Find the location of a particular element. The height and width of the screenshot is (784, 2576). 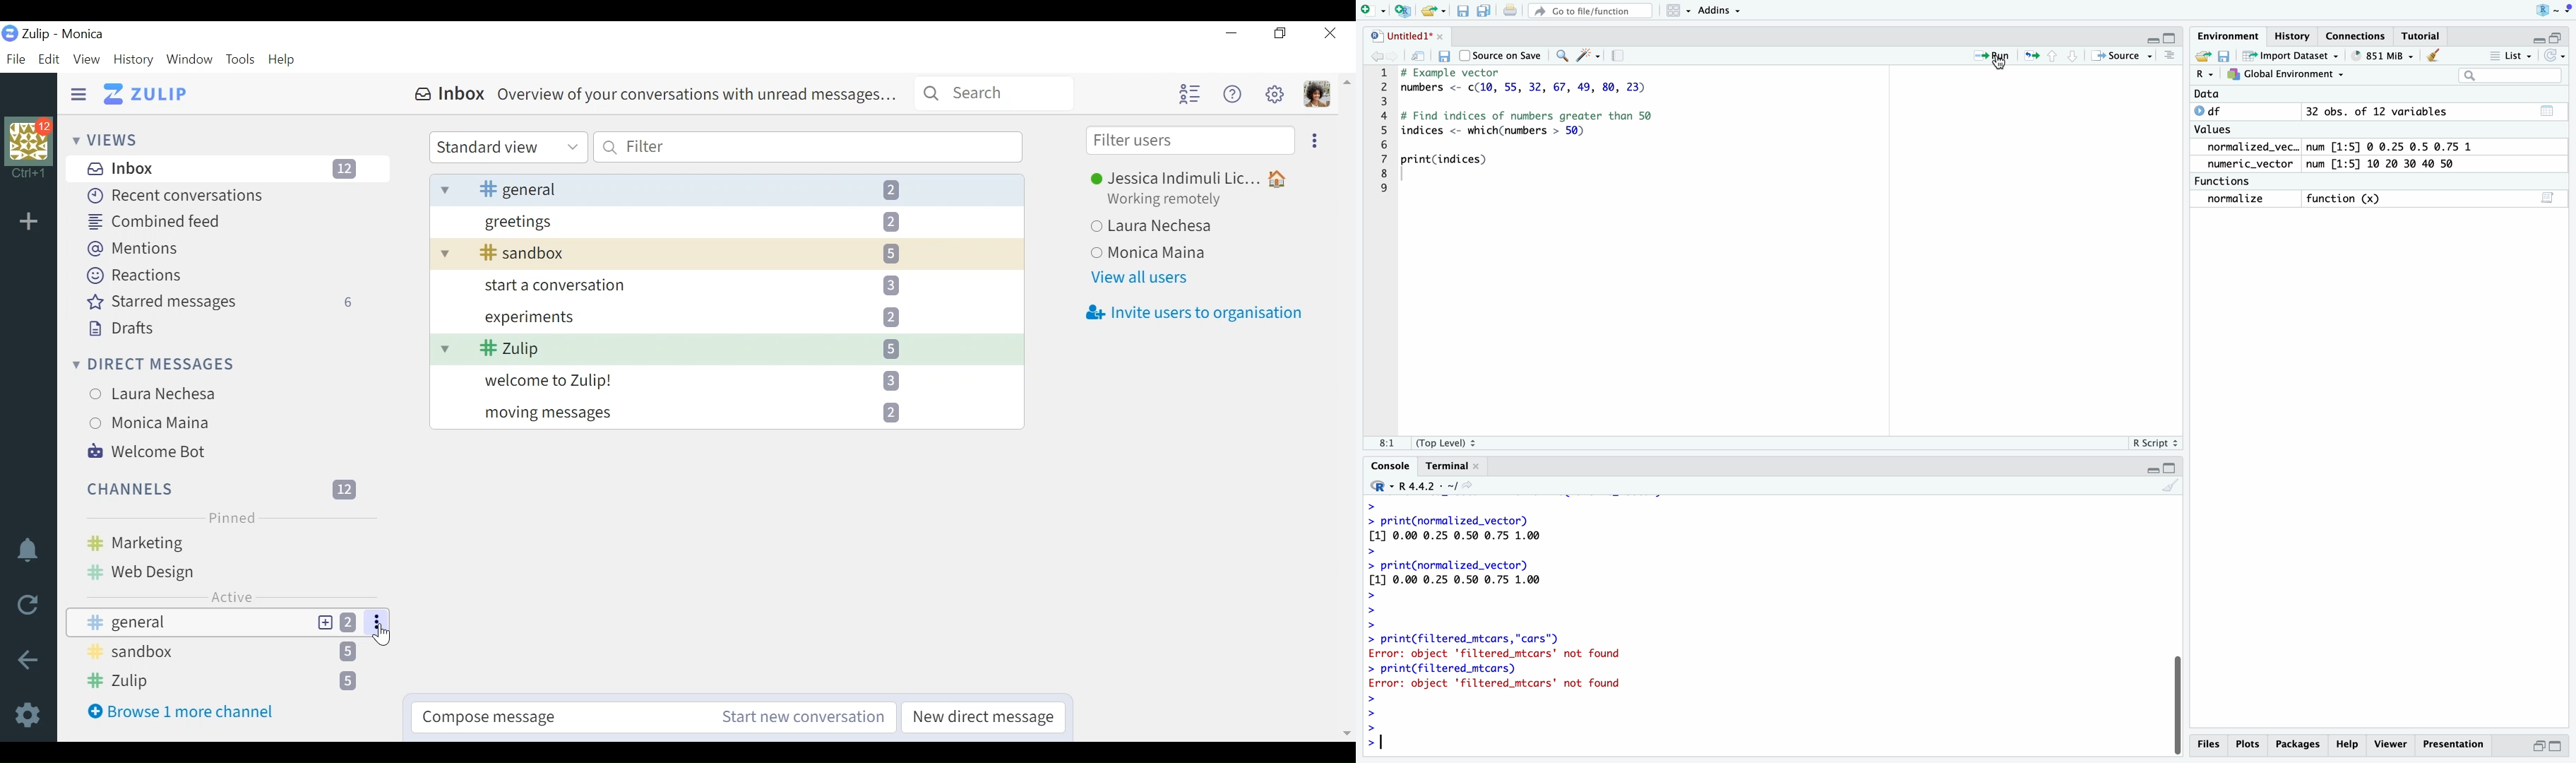

Source  is located at coordinates (2124, 56).